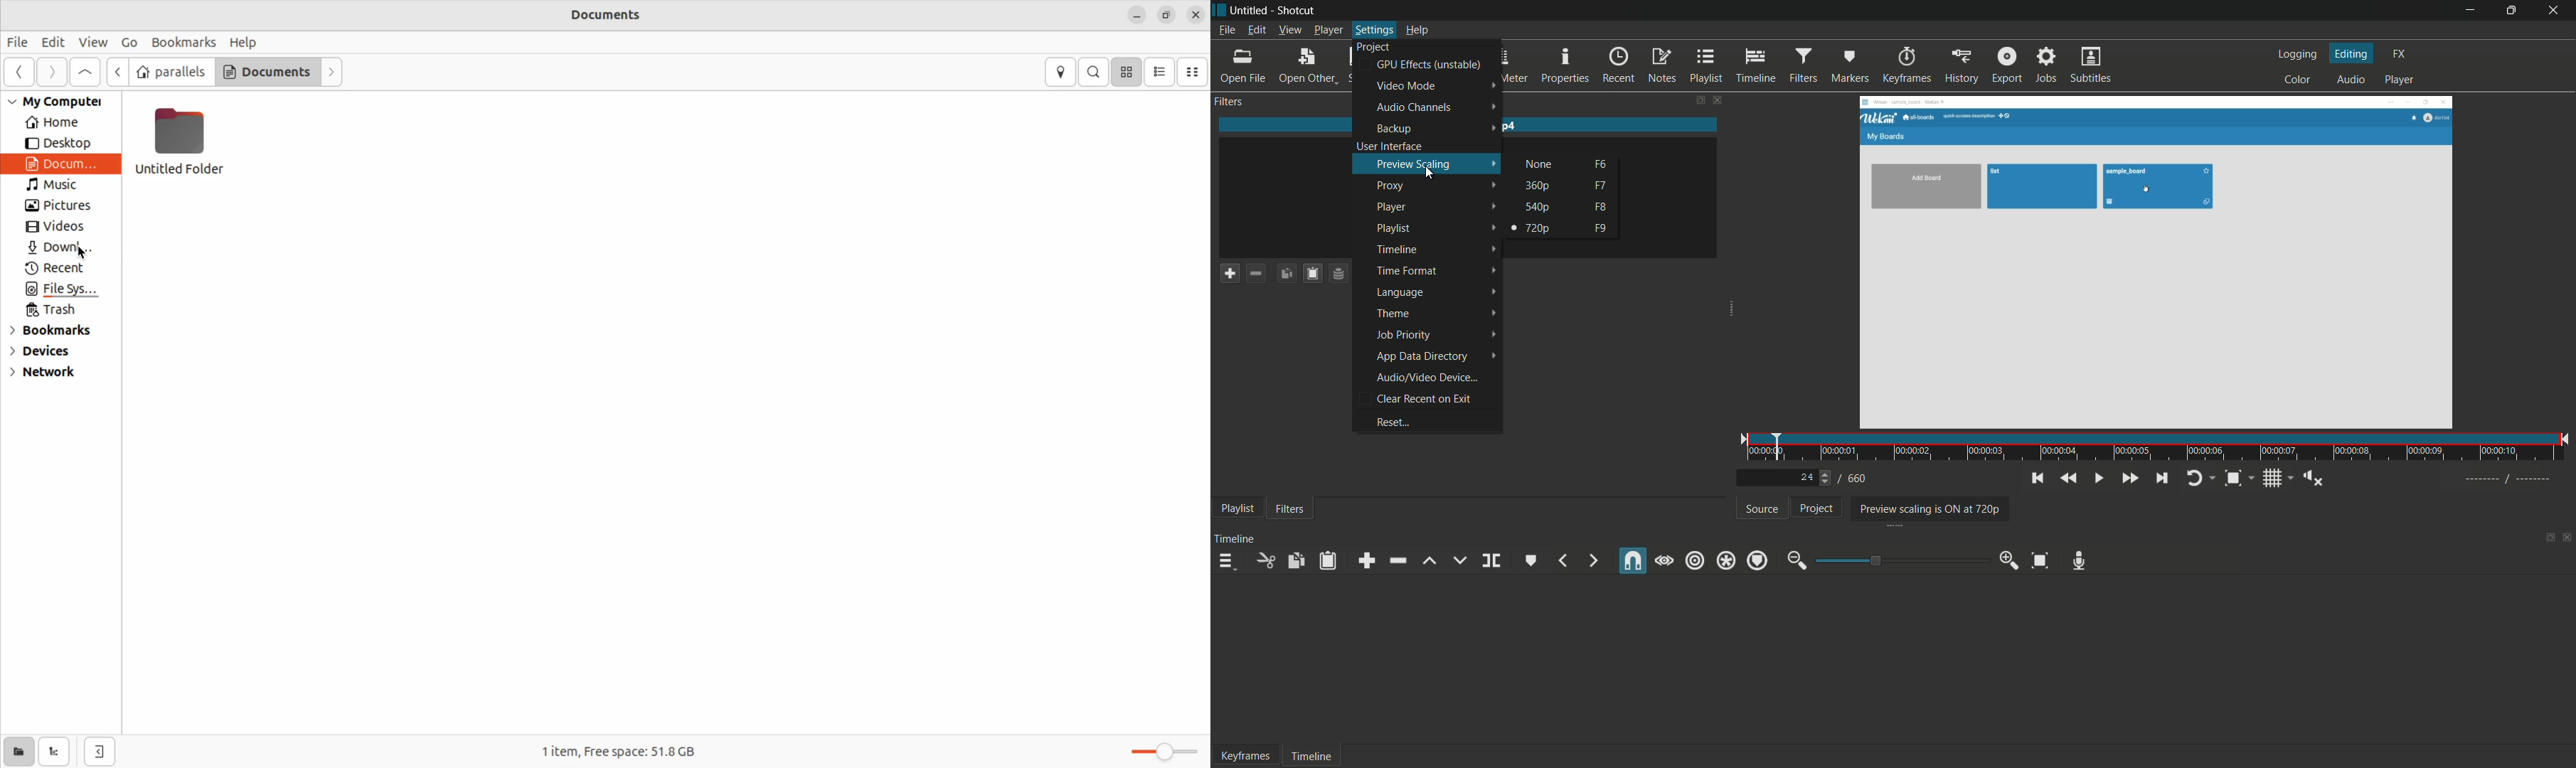 This screenshot has width=2576, height=784. Describe the element at coordinates (1538, 185) in the screenshot. I see `360p` at that location.